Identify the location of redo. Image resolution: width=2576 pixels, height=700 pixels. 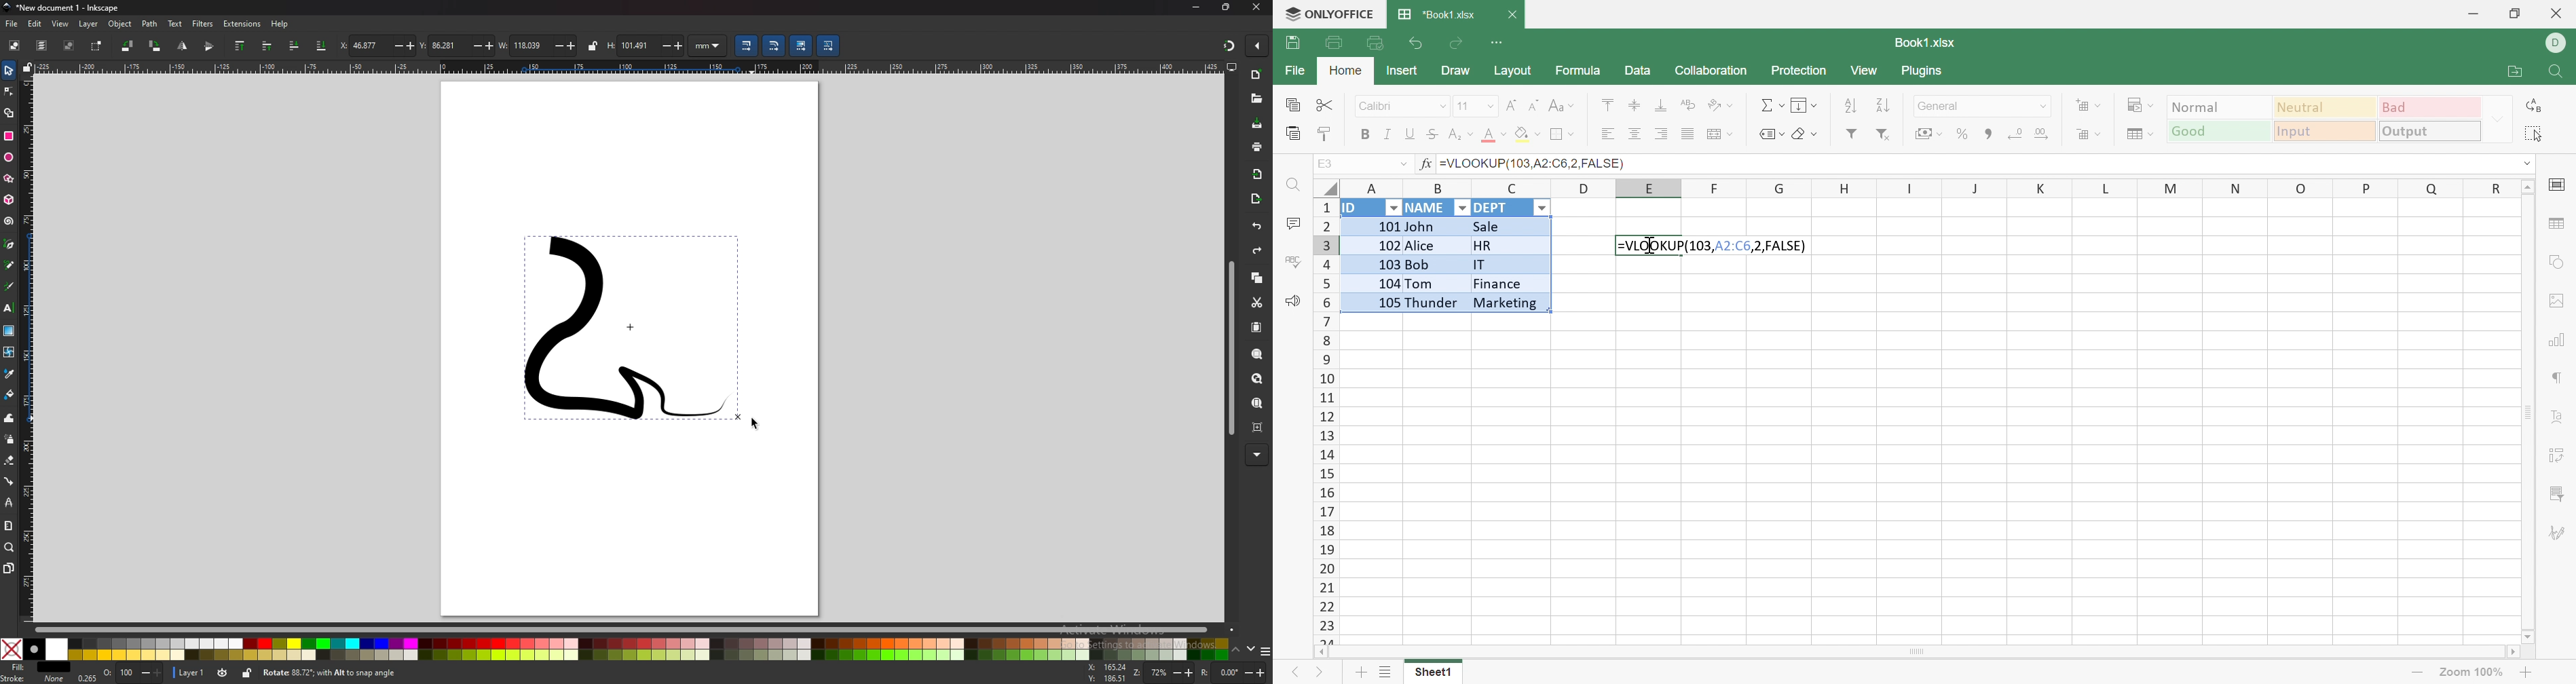
(1259, 251).